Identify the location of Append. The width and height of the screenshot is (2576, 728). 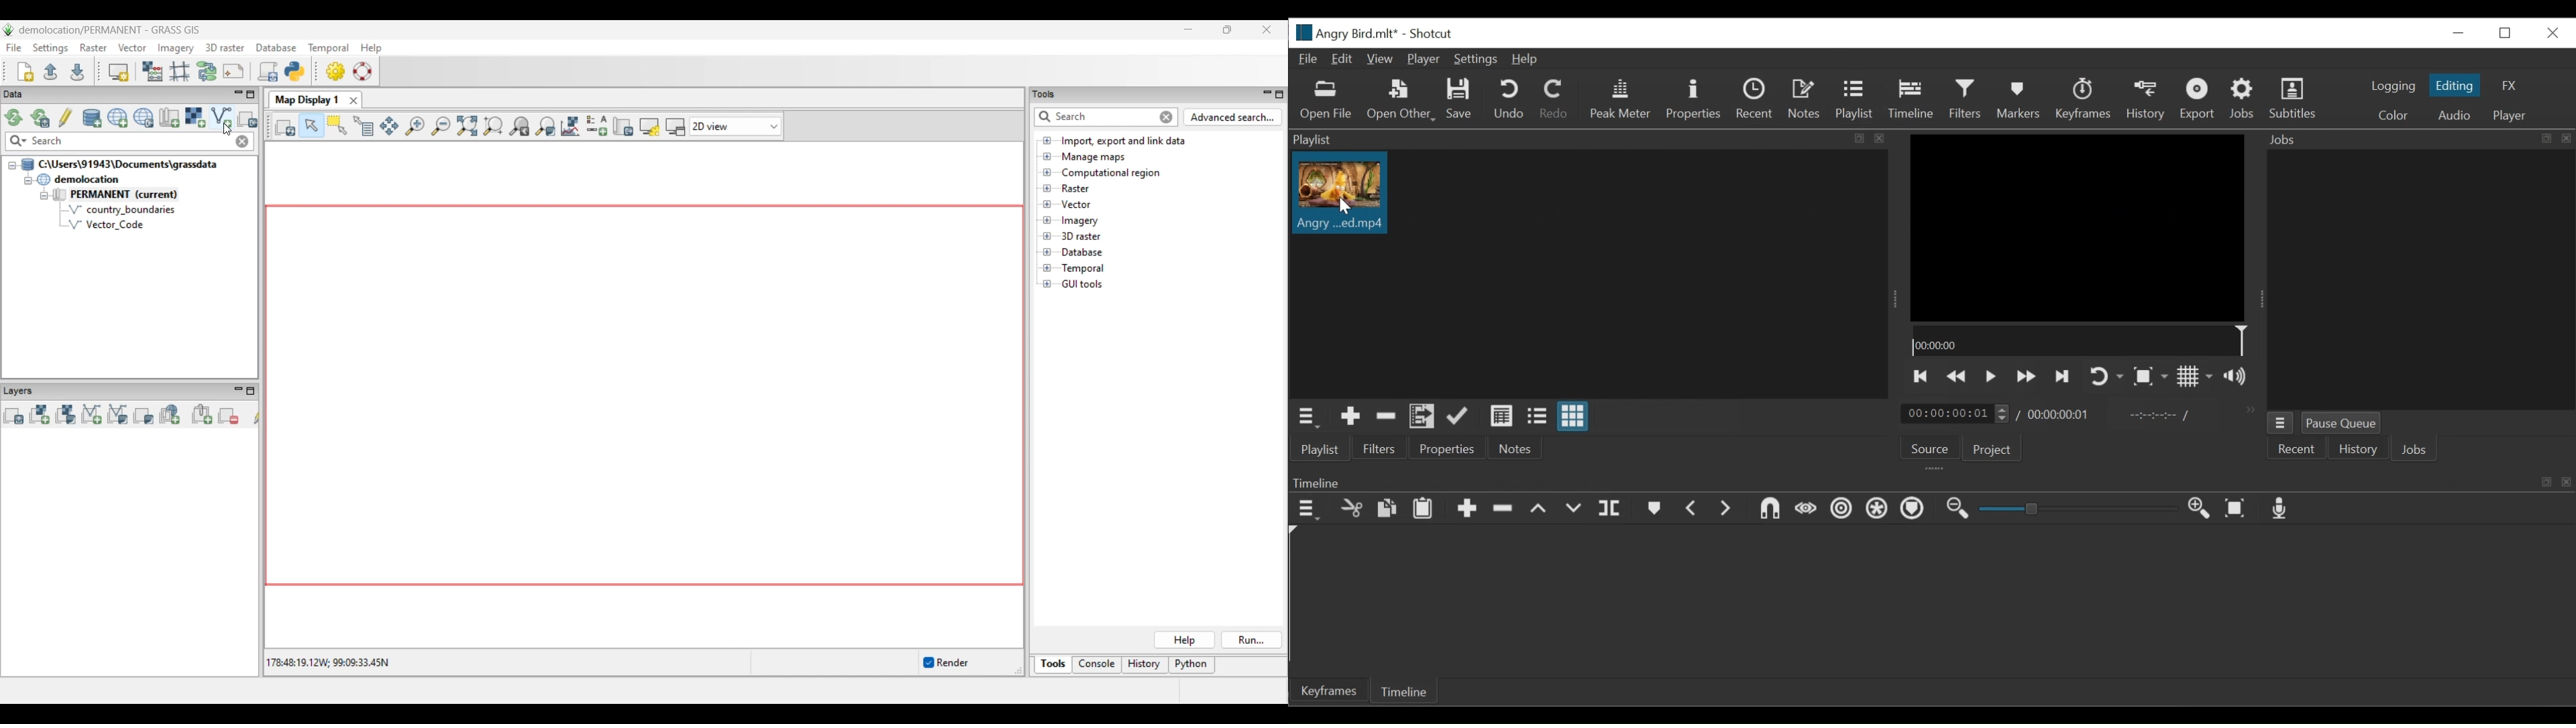
(1466, 507).